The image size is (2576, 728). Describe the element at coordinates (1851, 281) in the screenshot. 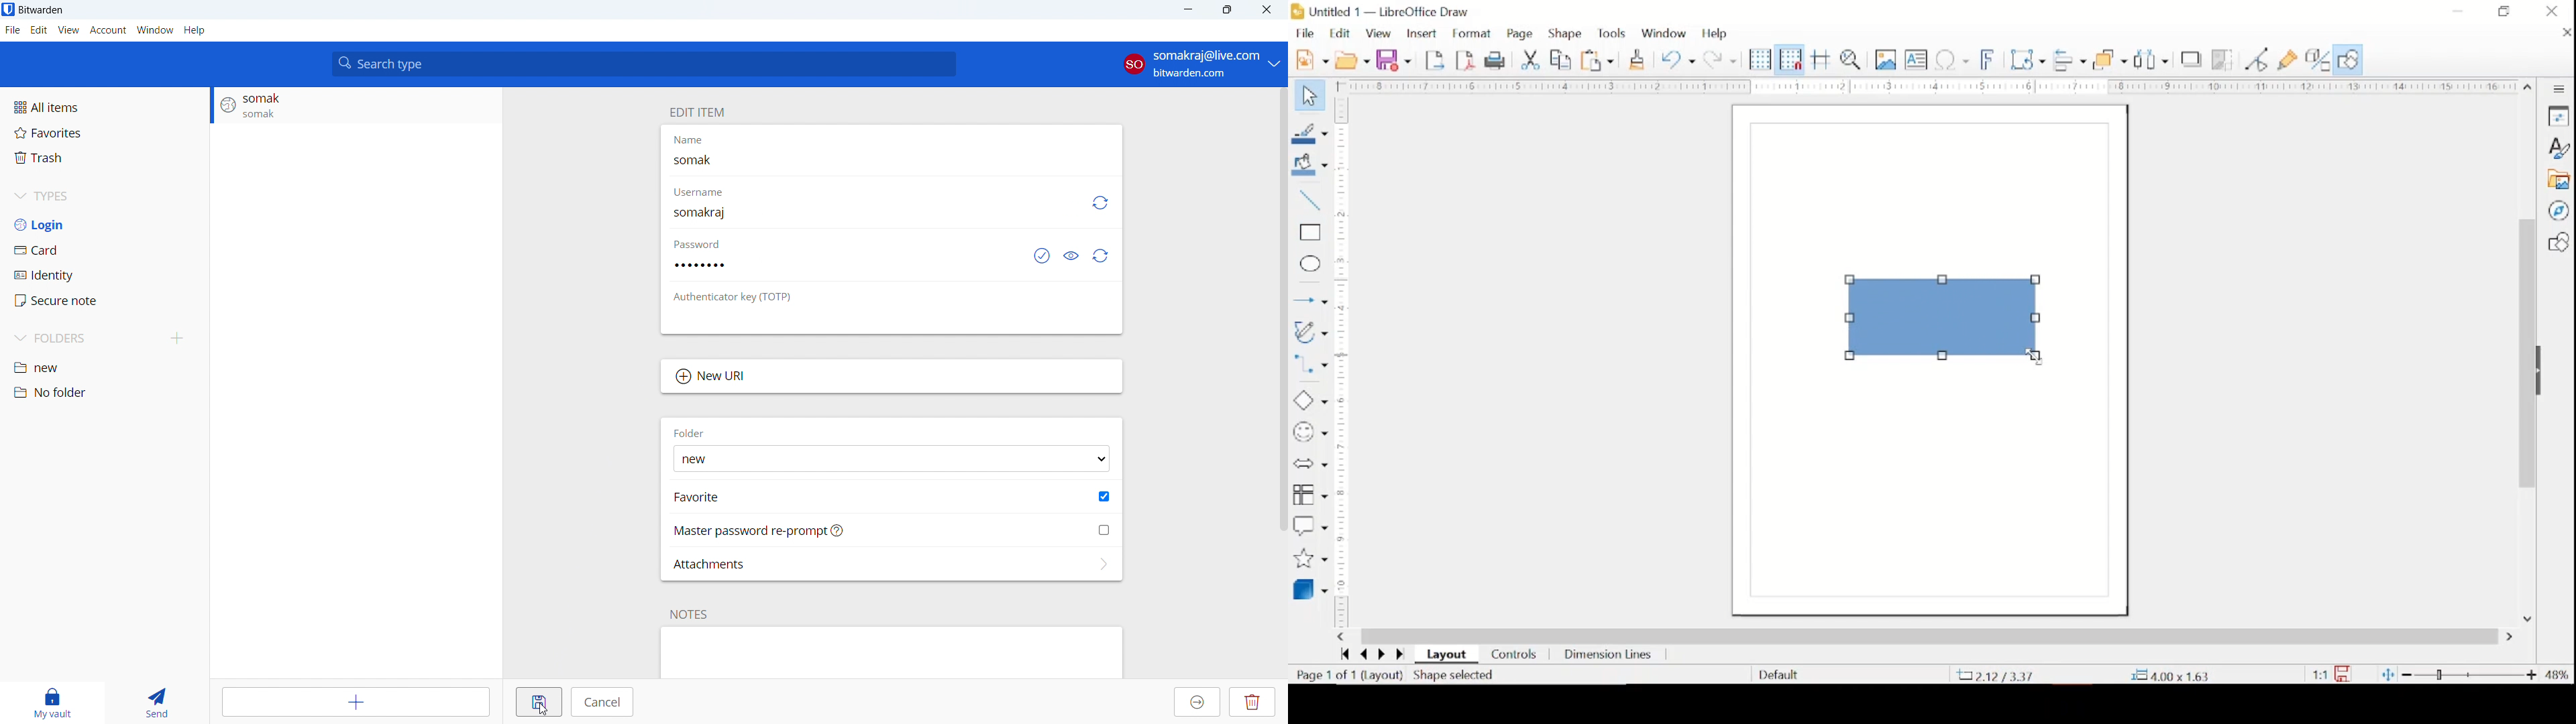

I see `resize handle` at that location.